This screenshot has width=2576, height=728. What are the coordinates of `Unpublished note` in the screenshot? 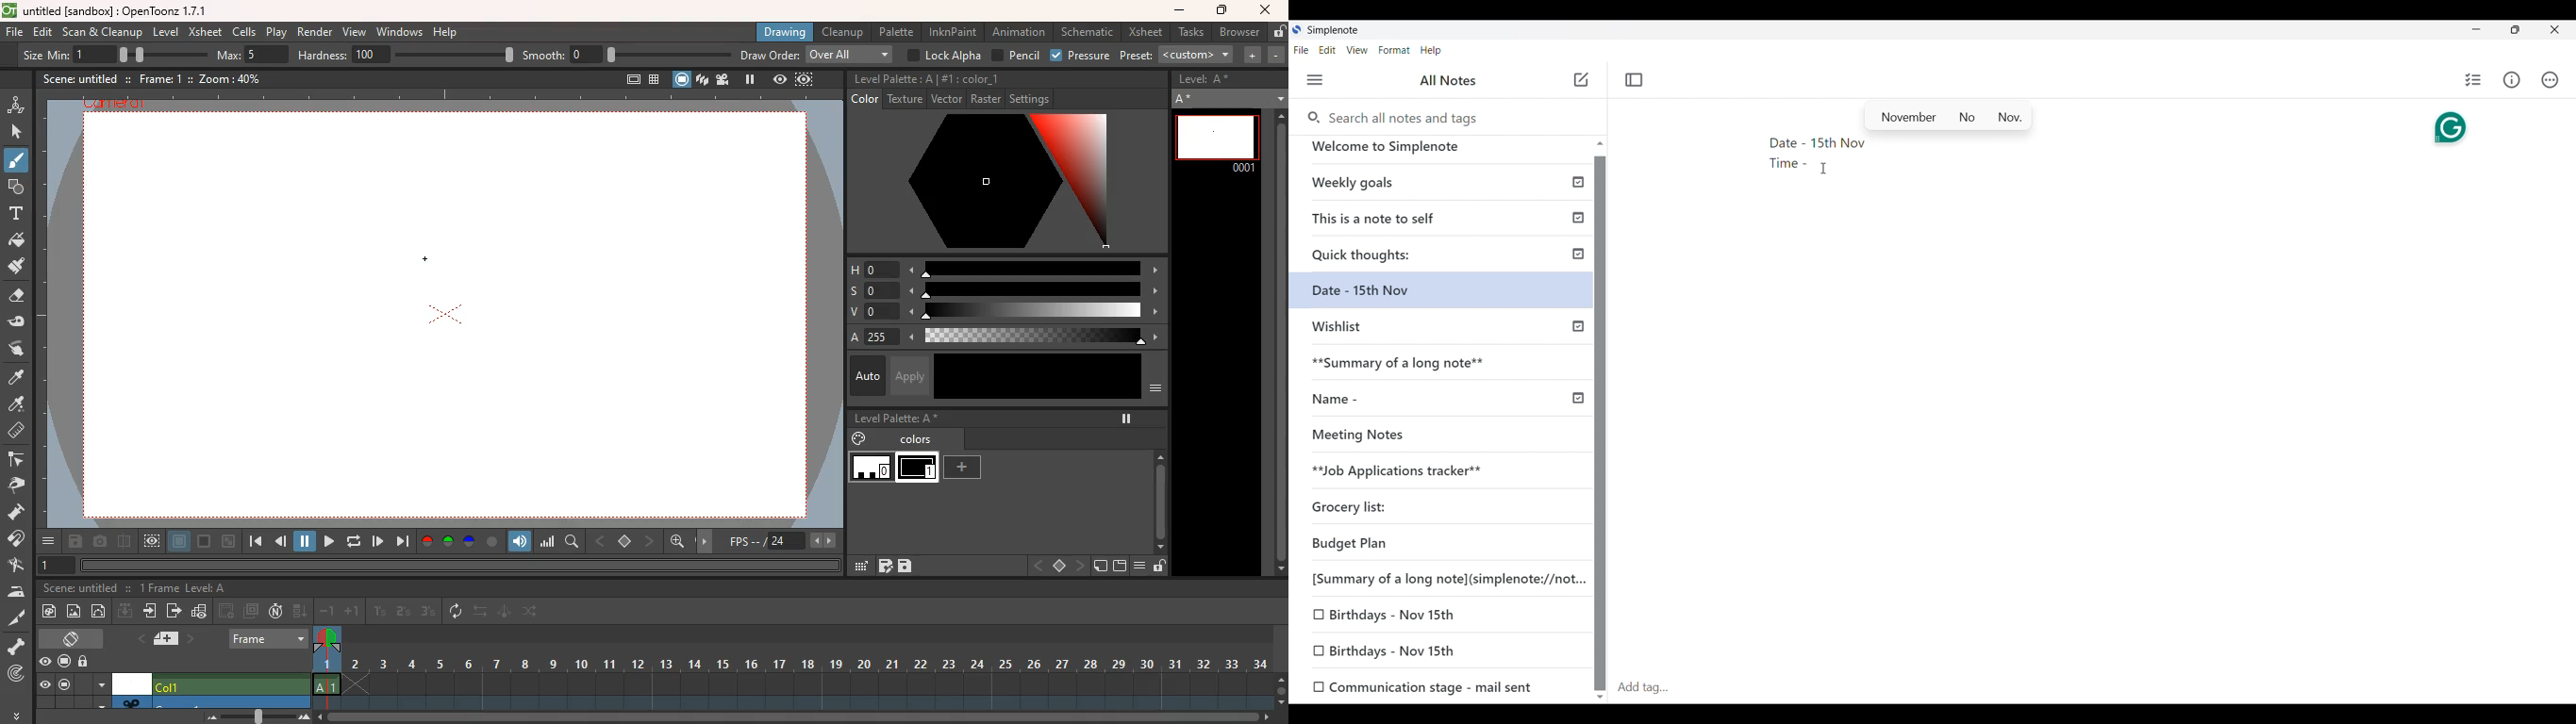 It's located at (1398, 438).